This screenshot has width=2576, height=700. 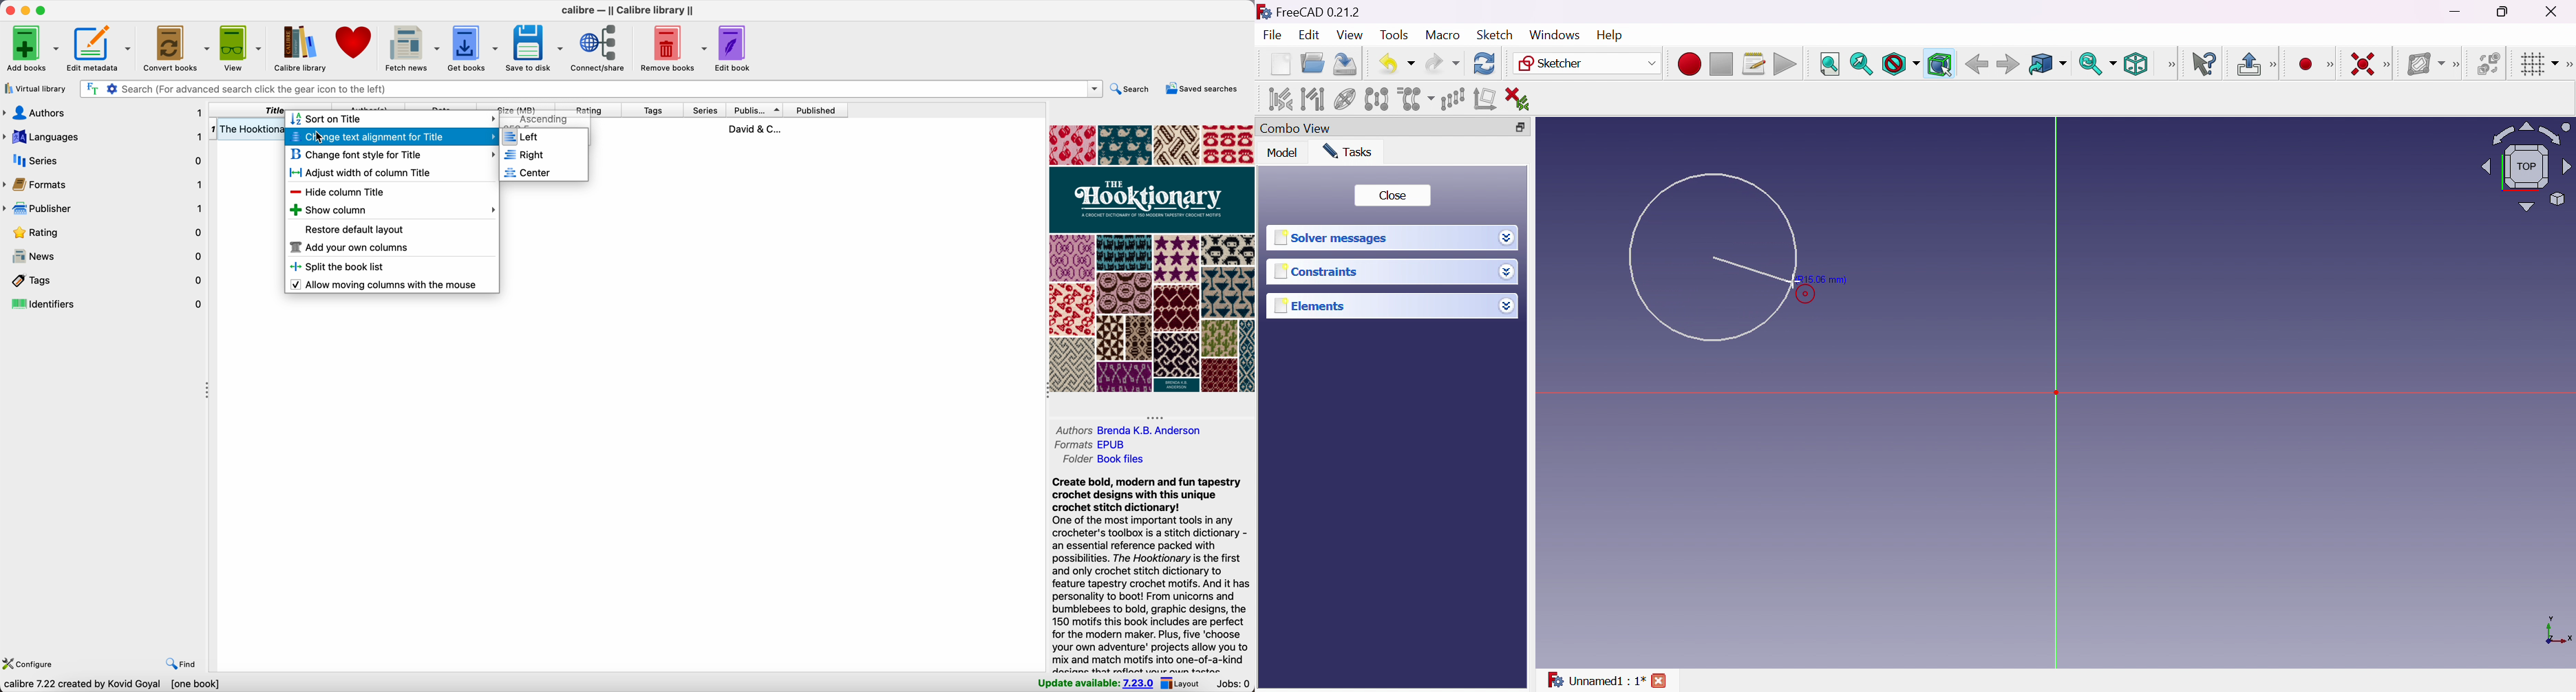 What do you see at coordinates (1103, 460) in the screenshot?
I see `folder Book files` at bounding box center [1103, 460].